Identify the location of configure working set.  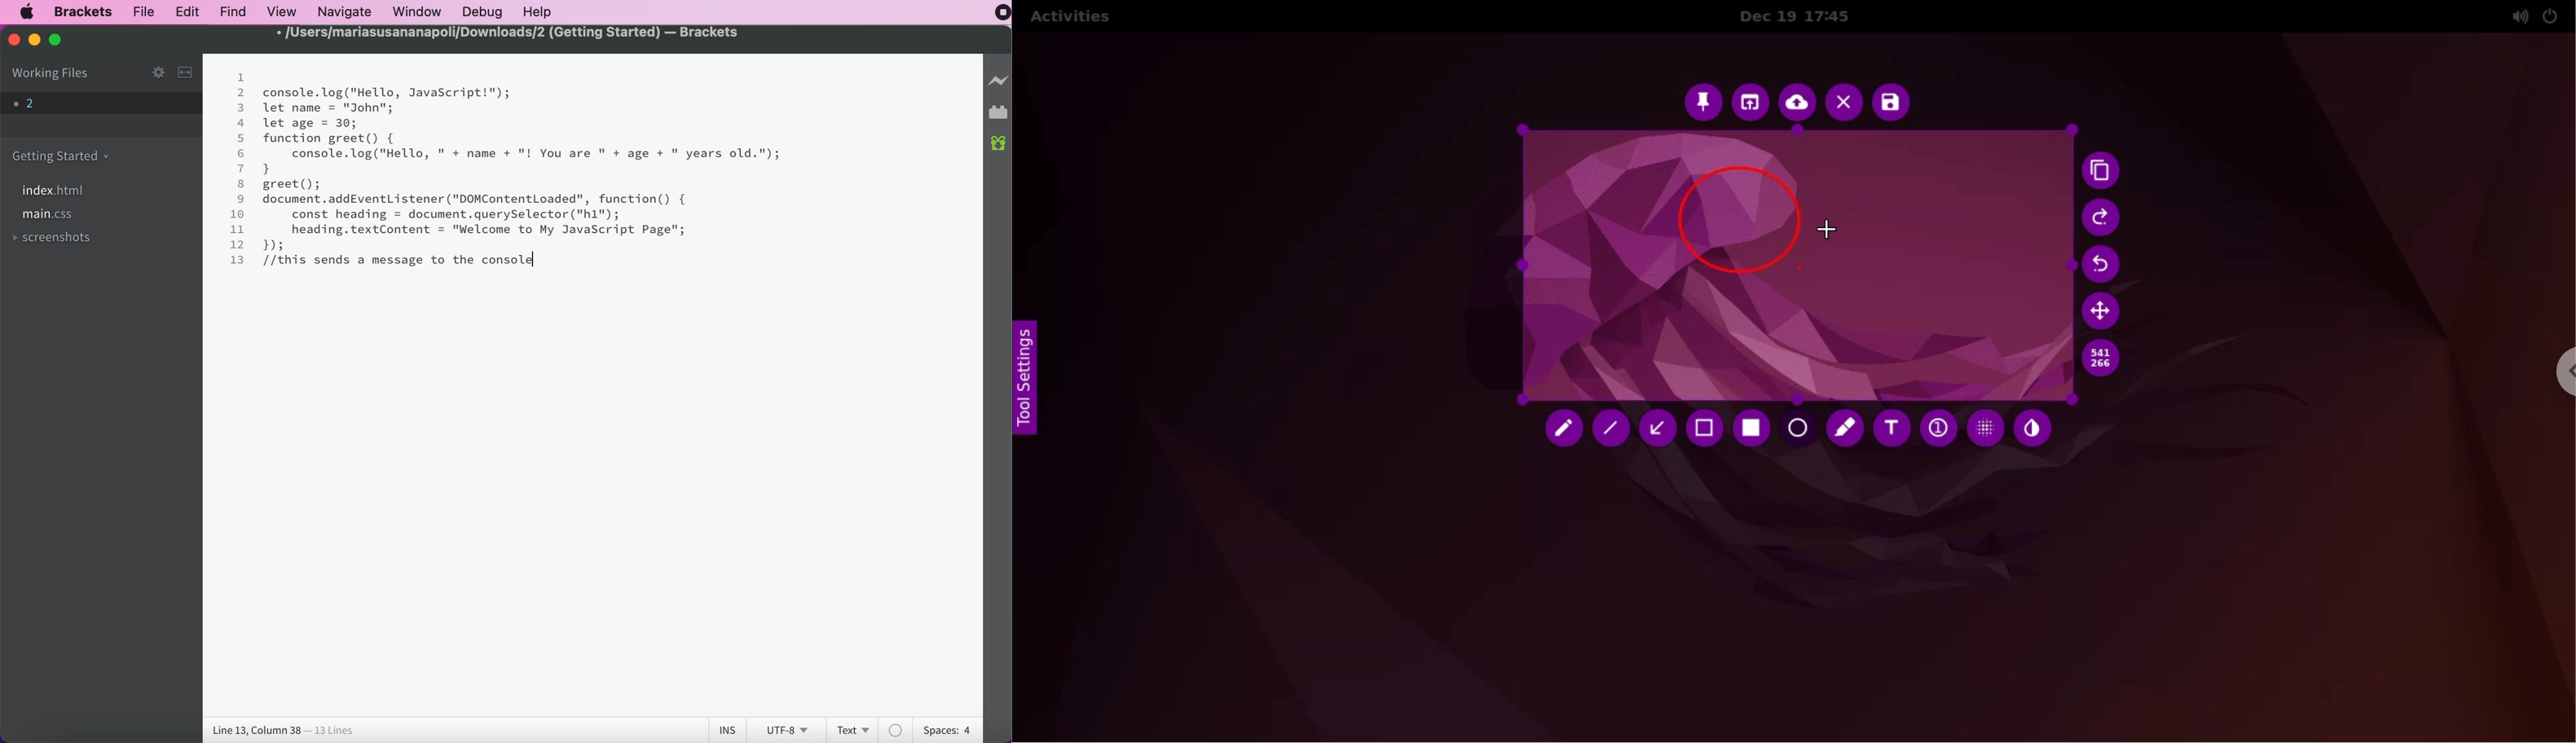
(158, 72).